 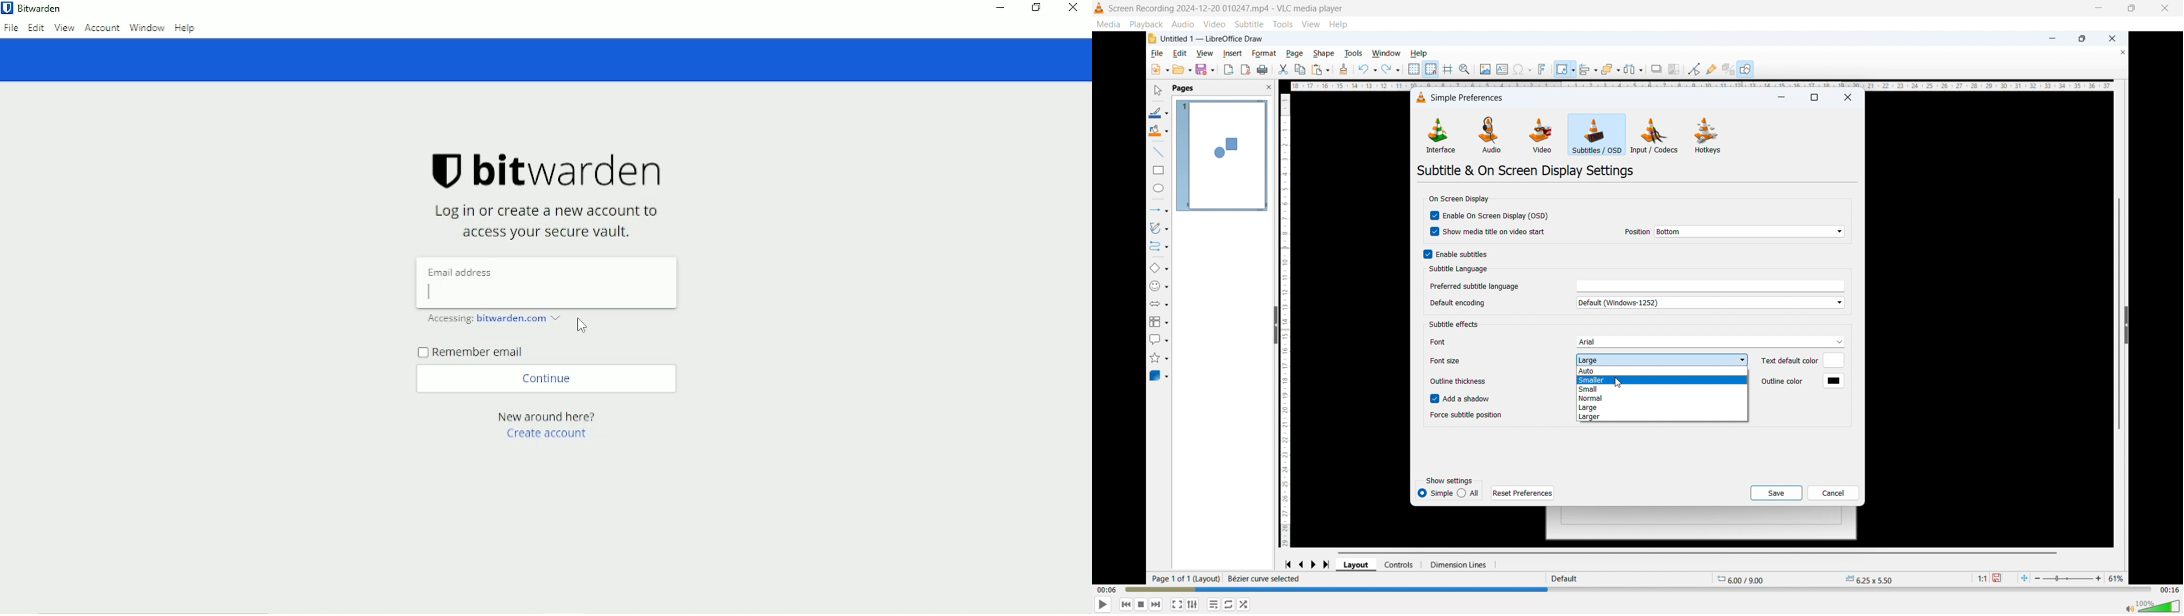 I want to click on Help, so click(x=185, y=28).